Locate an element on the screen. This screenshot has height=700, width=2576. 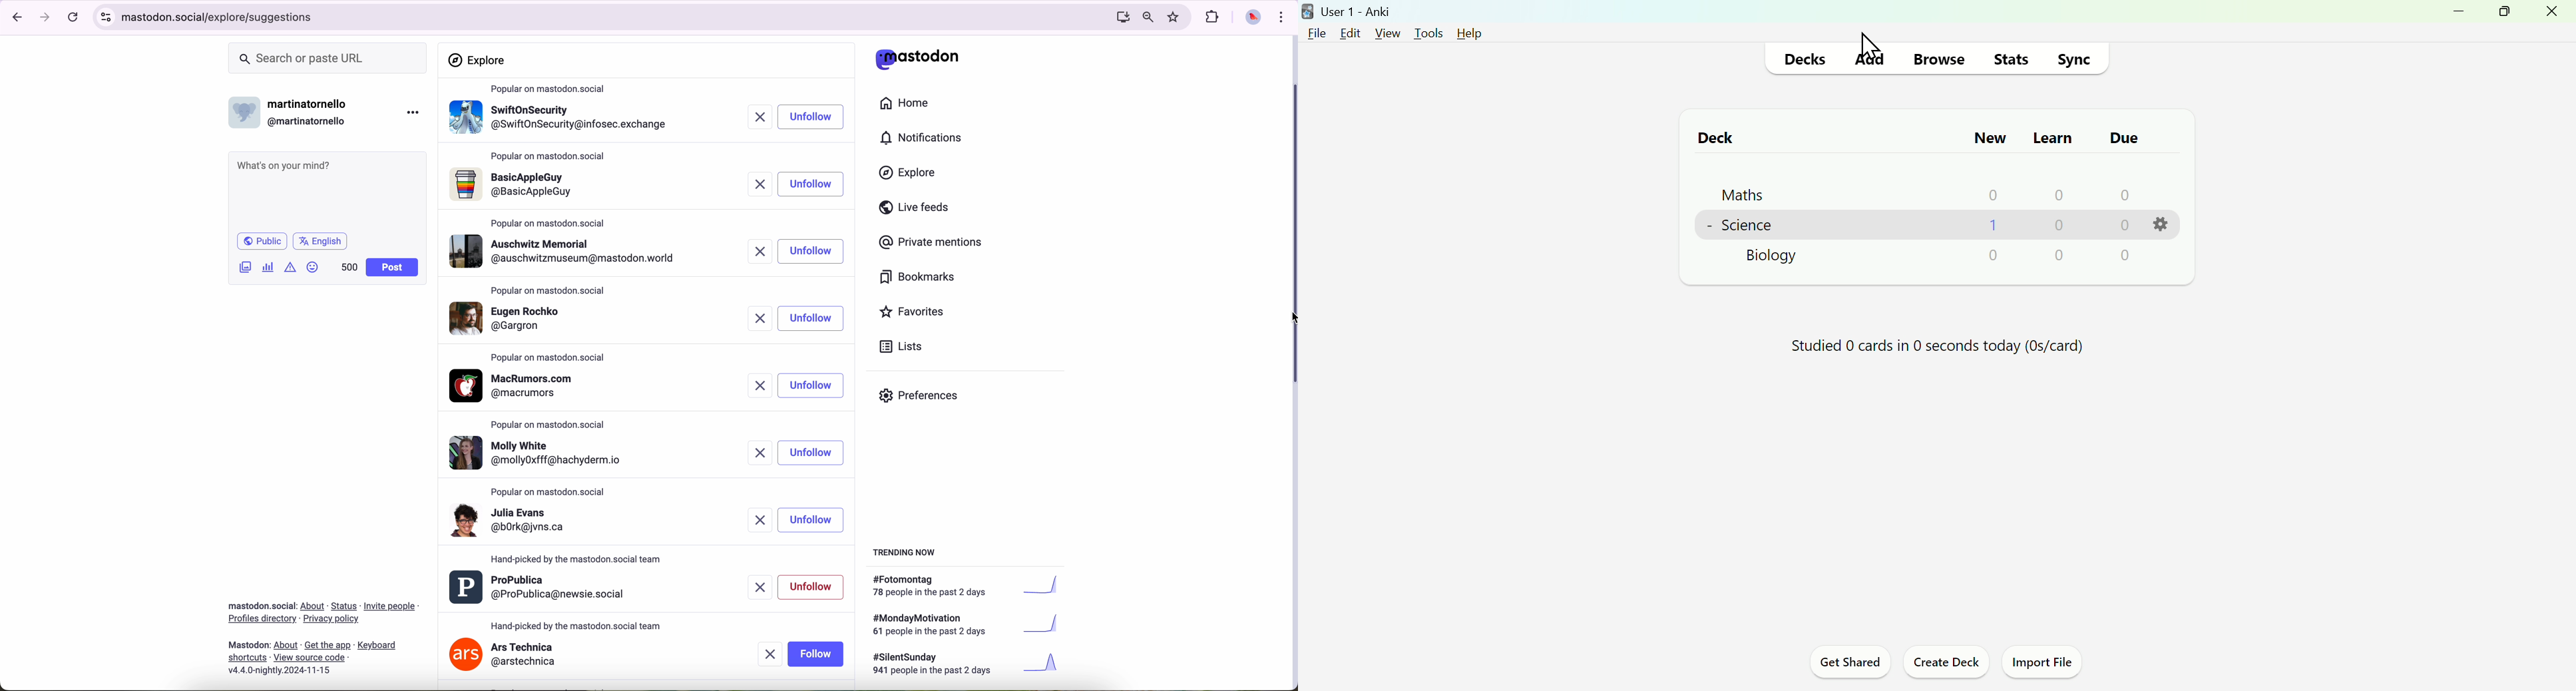
Decks is located at coordinates (1805, 59).